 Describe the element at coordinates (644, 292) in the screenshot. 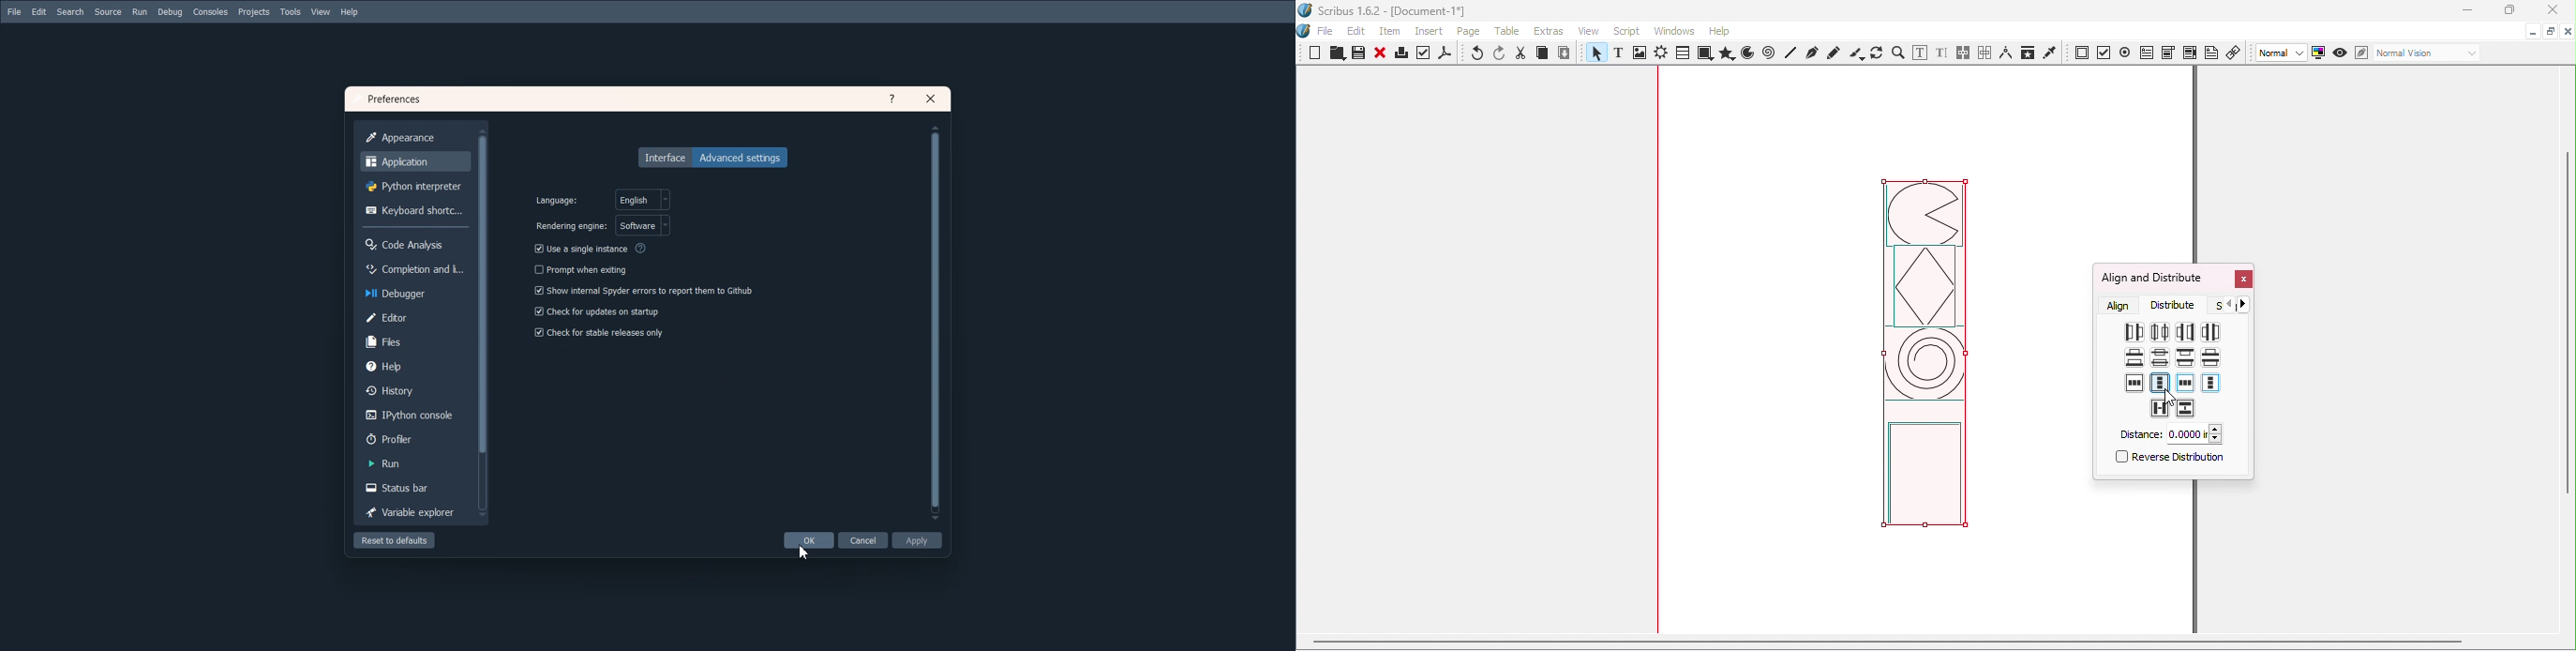

I see `Show internal spyder errors to report them to Github` at that location.